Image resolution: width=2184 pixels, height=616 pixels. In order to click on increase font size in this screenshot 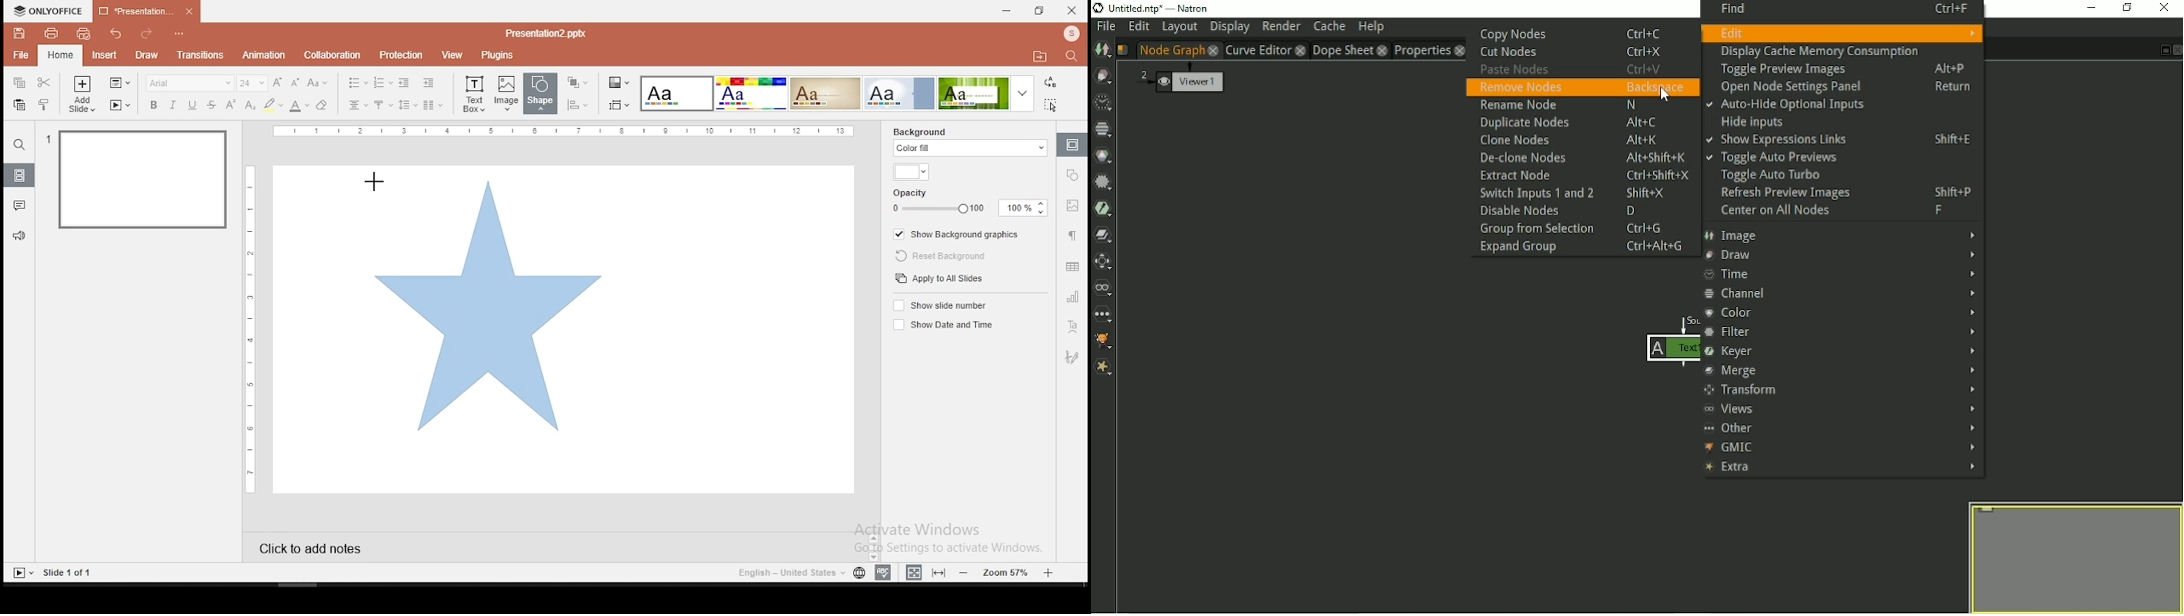, I will do `click(280, 84)`.